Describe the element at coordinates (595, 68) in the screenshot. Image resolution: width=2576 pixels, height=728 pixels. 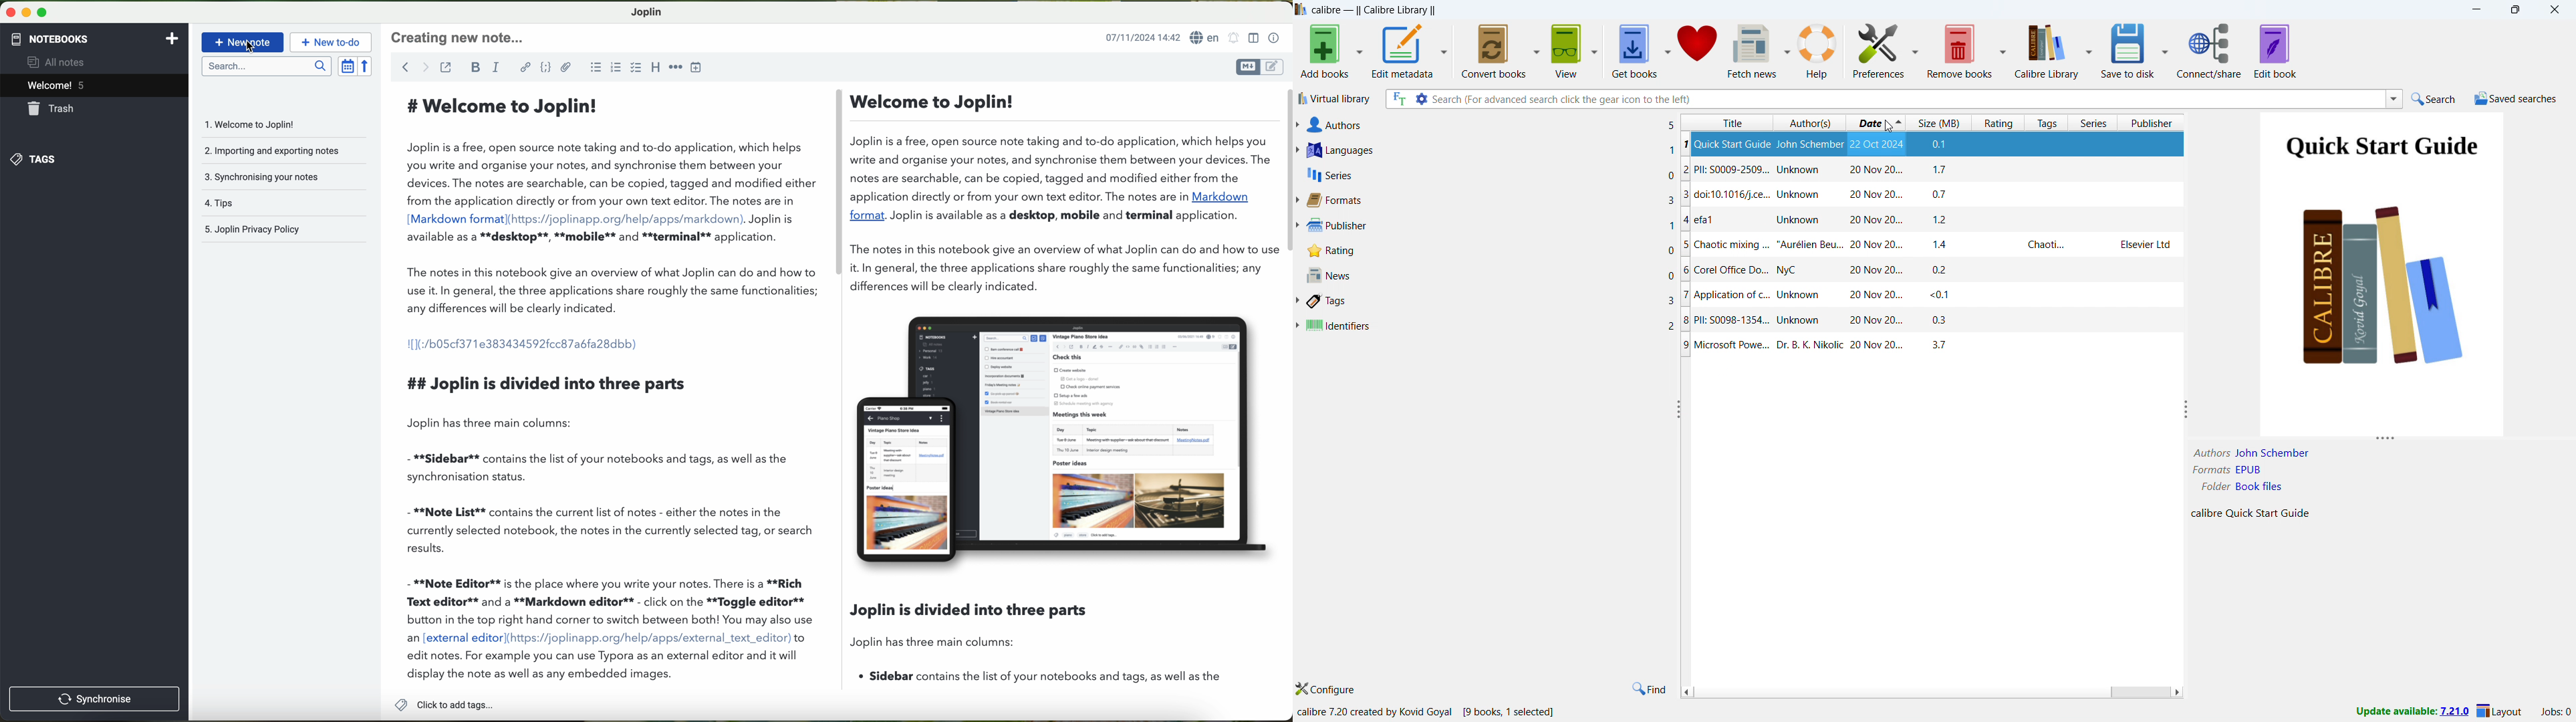
I see `bulleted list` at that location.